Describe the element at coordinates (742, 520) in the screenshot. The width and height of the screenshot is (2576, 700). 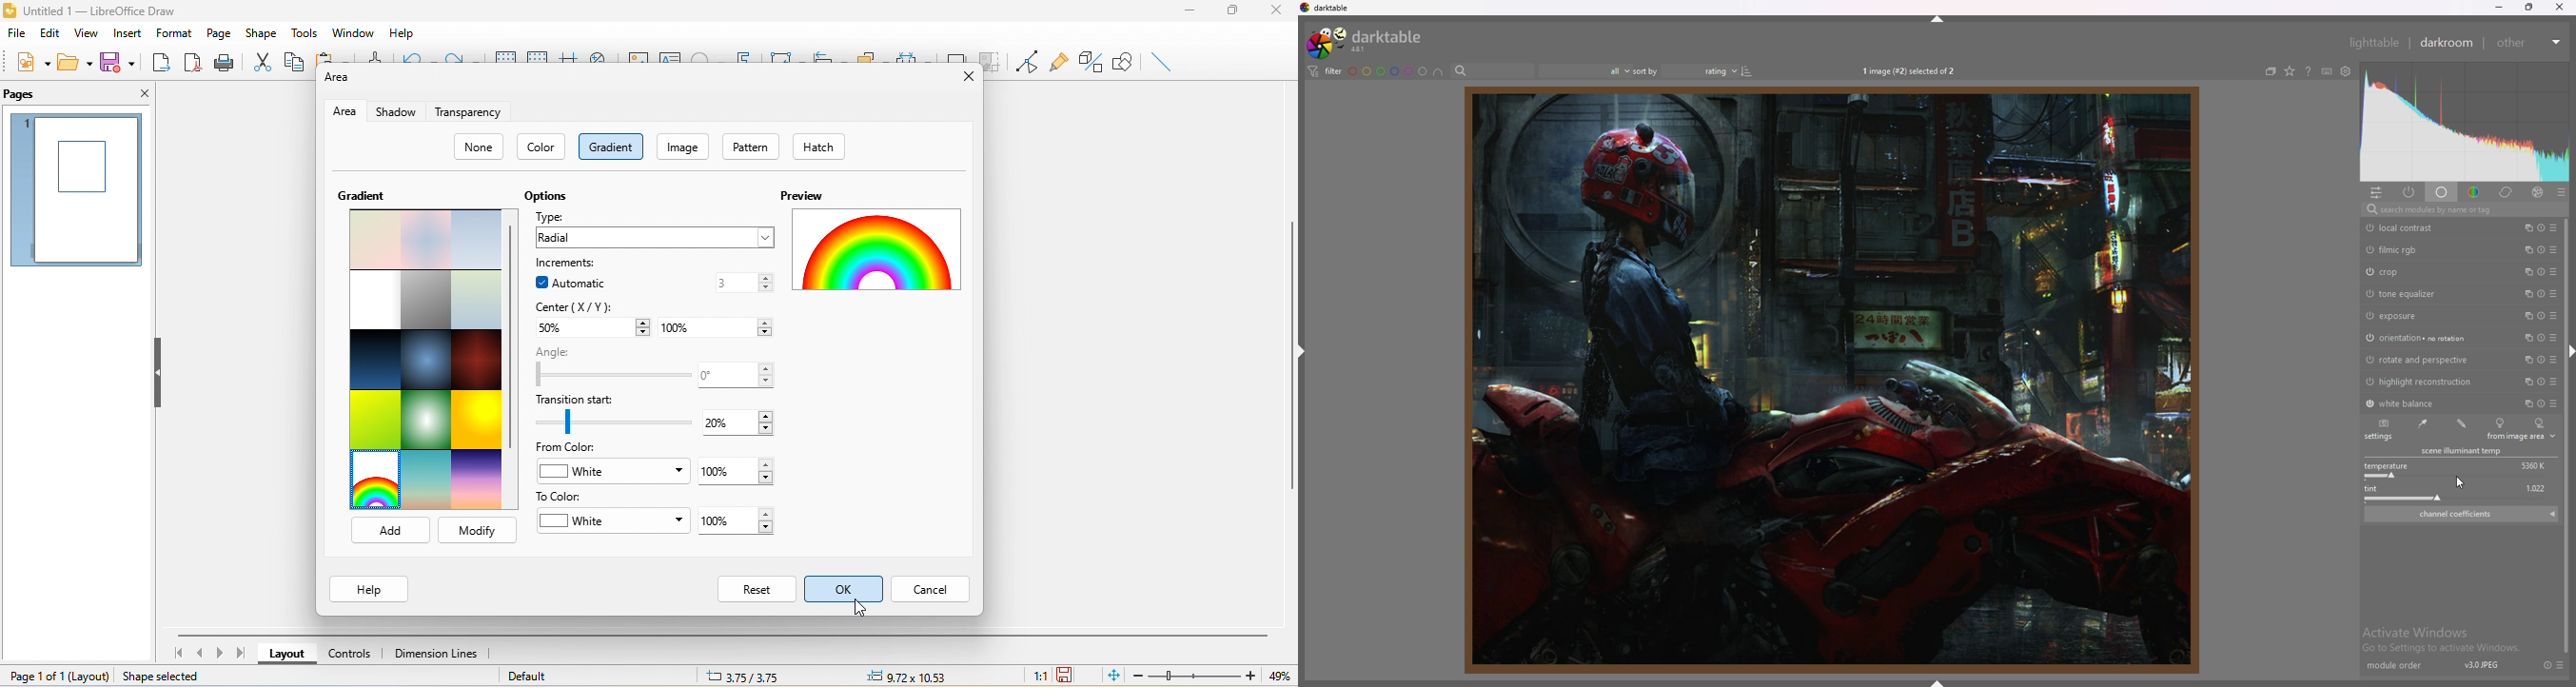
I see `100%` at that location.